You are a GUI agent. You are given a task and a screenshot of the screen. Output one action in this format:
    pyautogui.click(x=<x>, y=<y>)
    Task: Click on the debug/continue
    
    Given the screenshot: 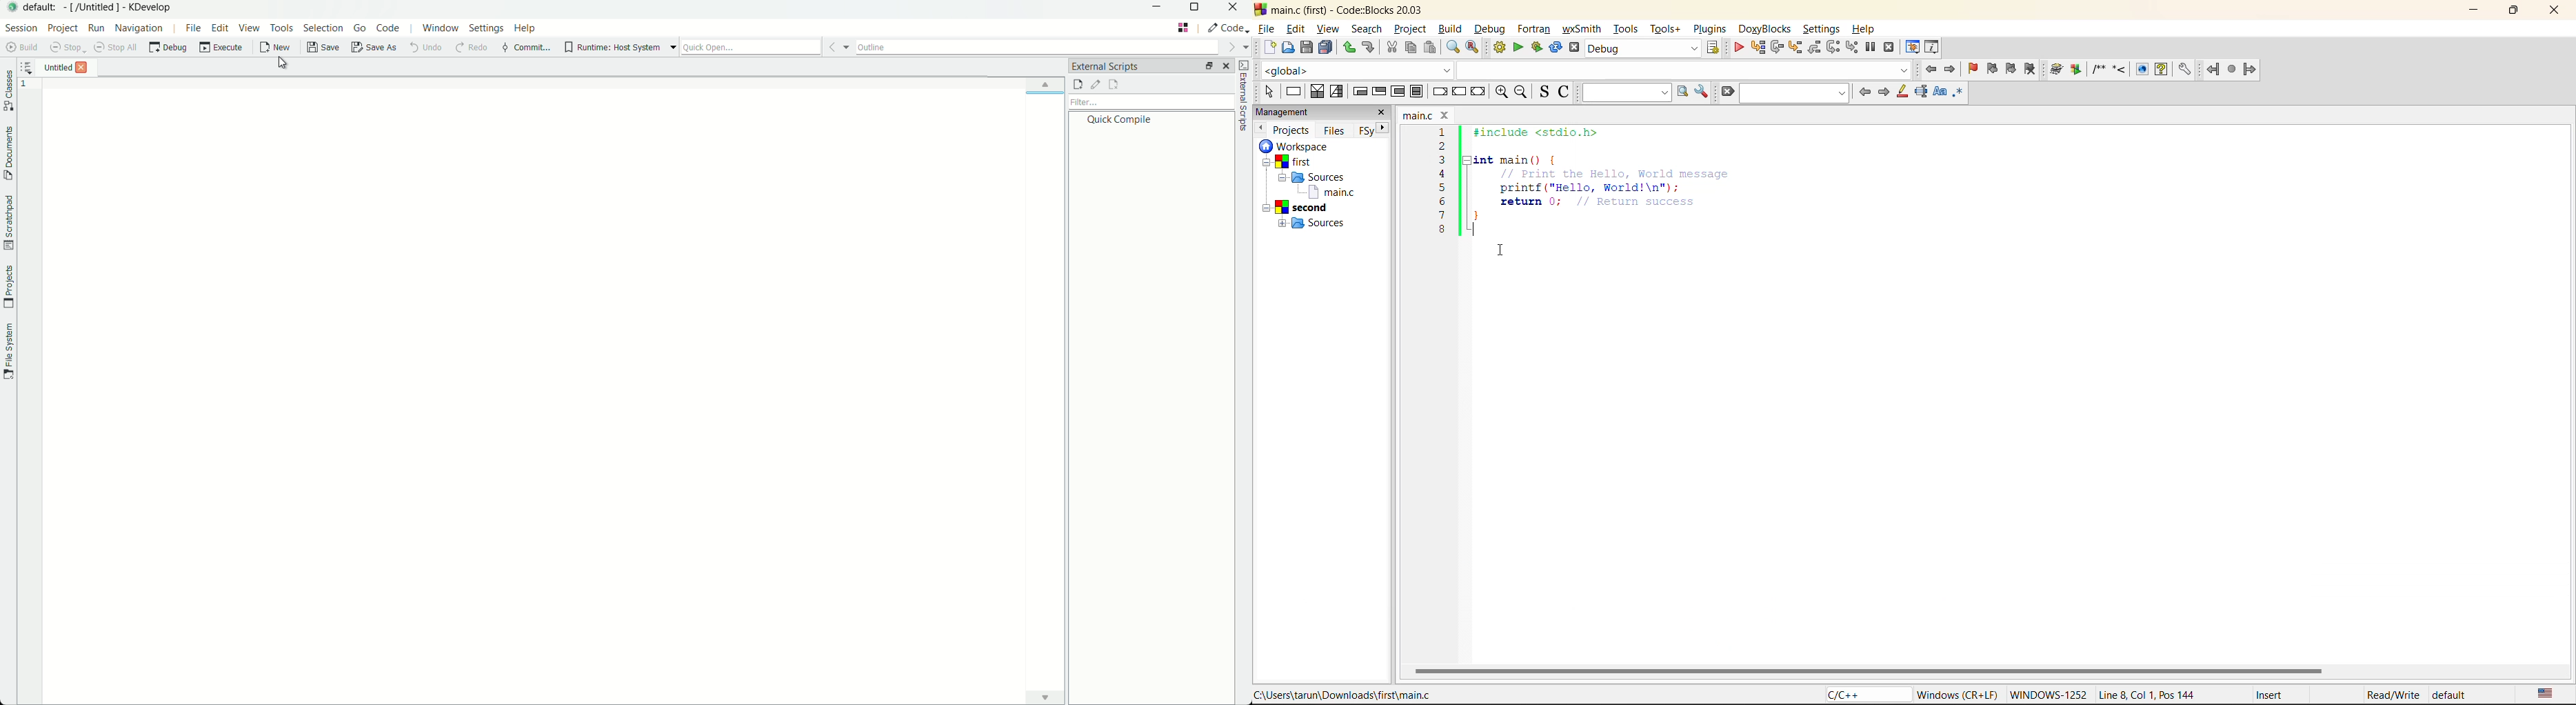 What is the action you would take?
    pyautogui.click(x=1735, y=48)
    